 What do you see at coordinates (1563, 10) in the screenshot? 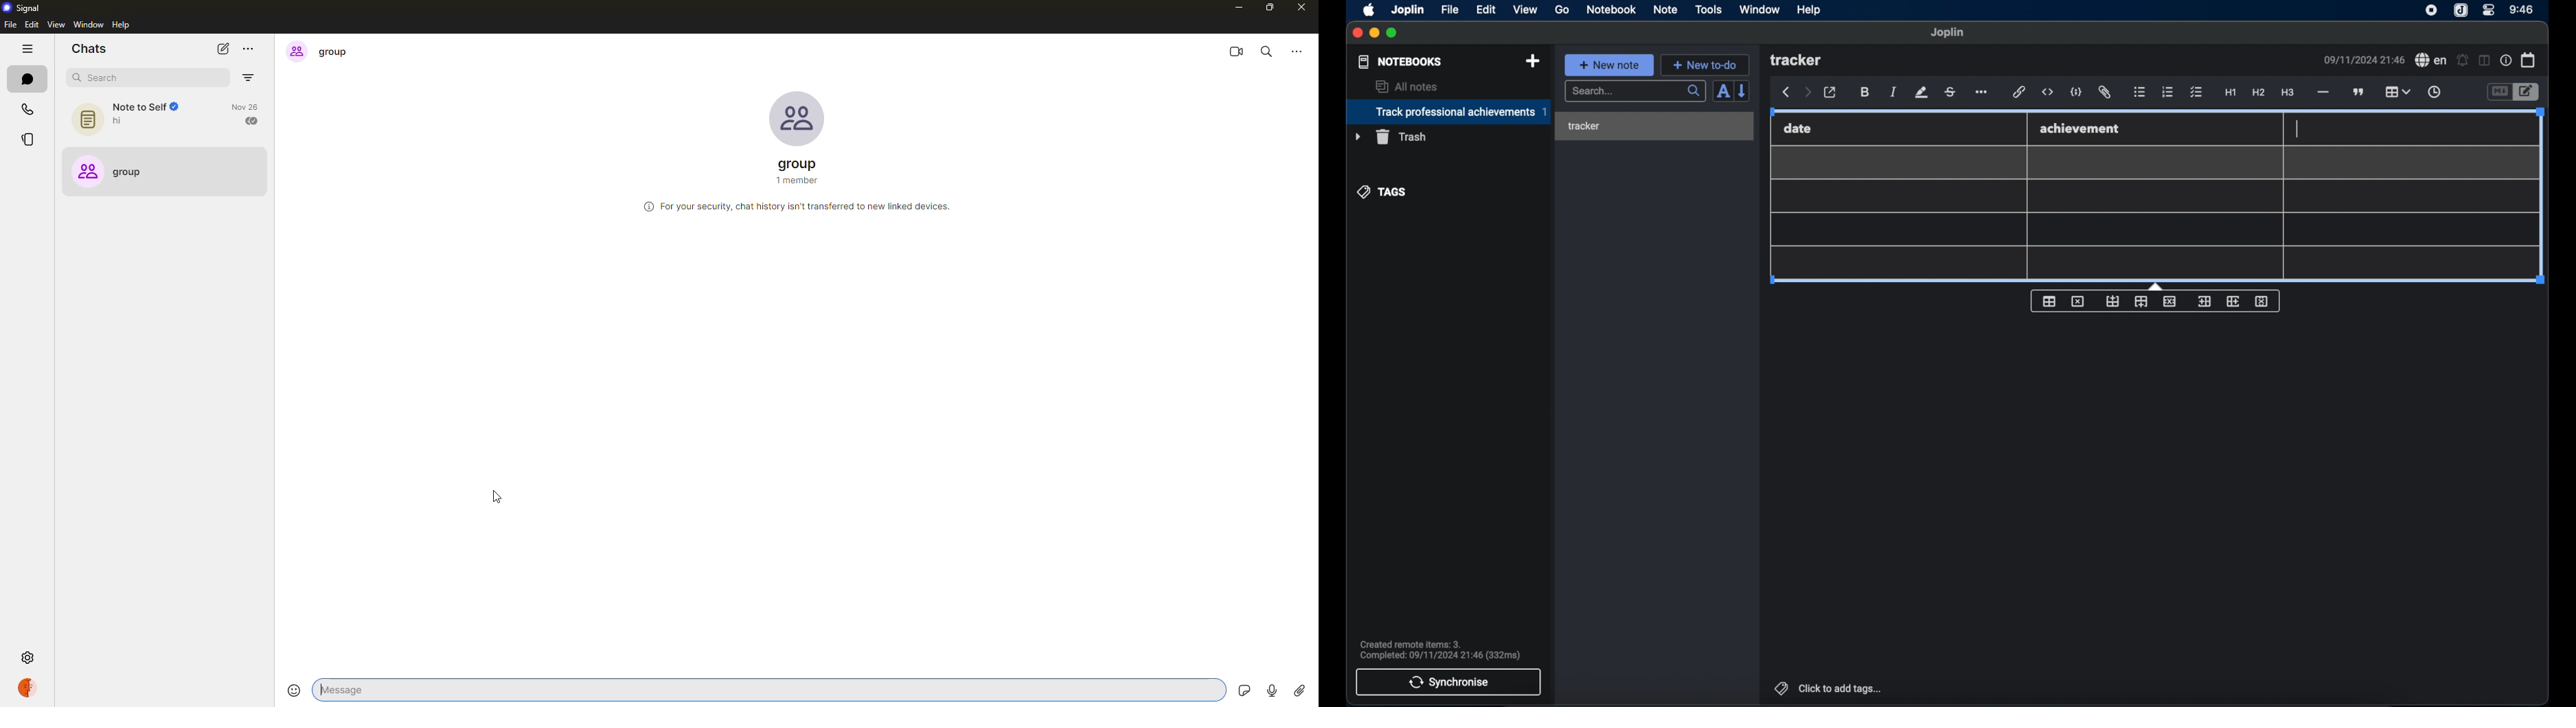
I see `go` at bounding box center [1563, 10].